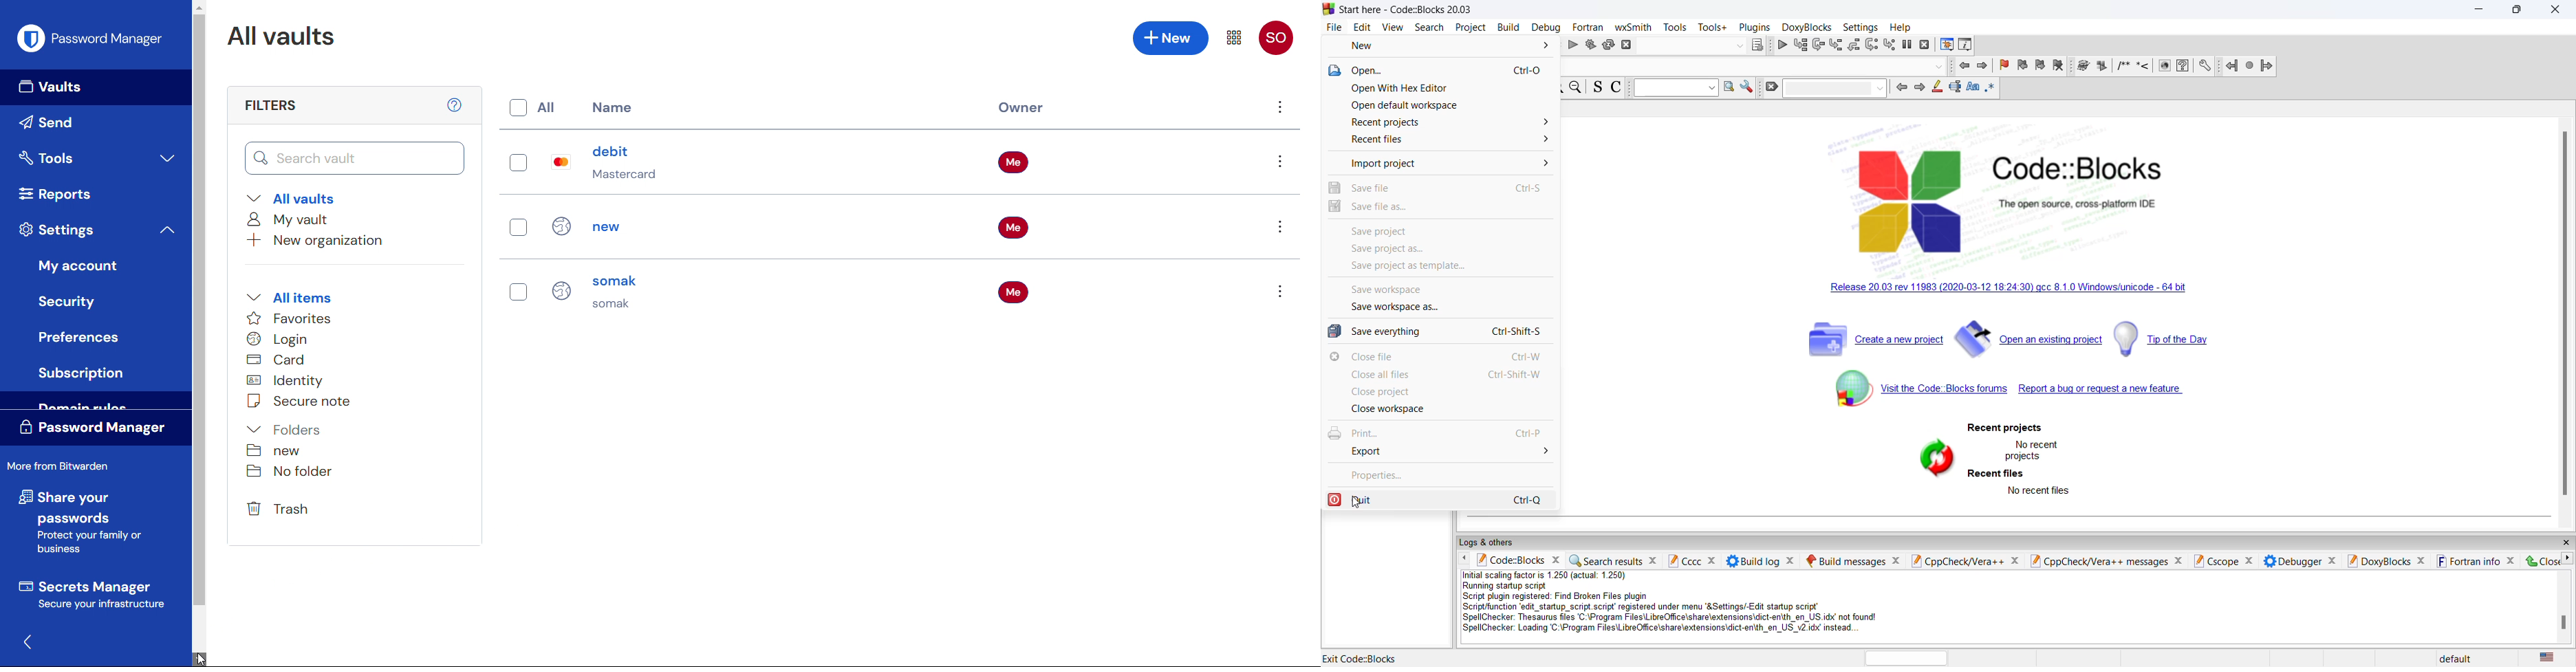  Describe the element at coordinates (1676, 27) in the screenshot. I see `tools` at that location.